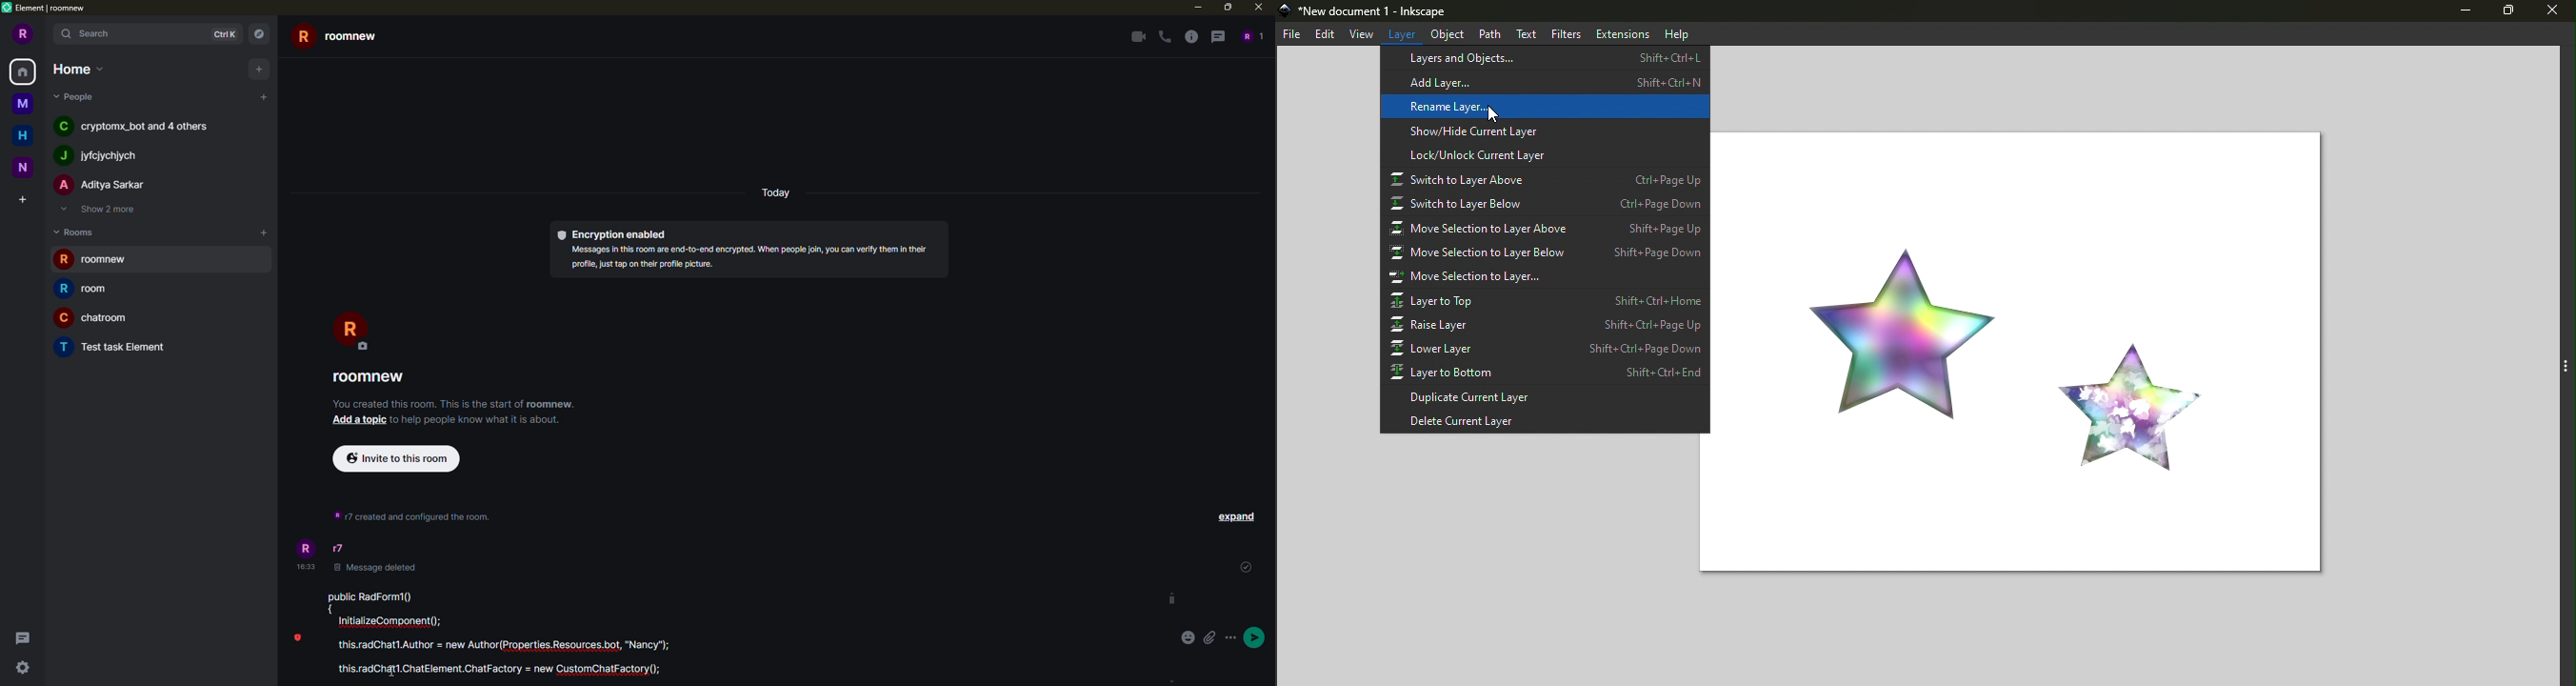 The image size is (2576, 700). What do you see at coordinates (1258, 7) in the screenshot?
I see `close` at bounding box center [1258, 7].